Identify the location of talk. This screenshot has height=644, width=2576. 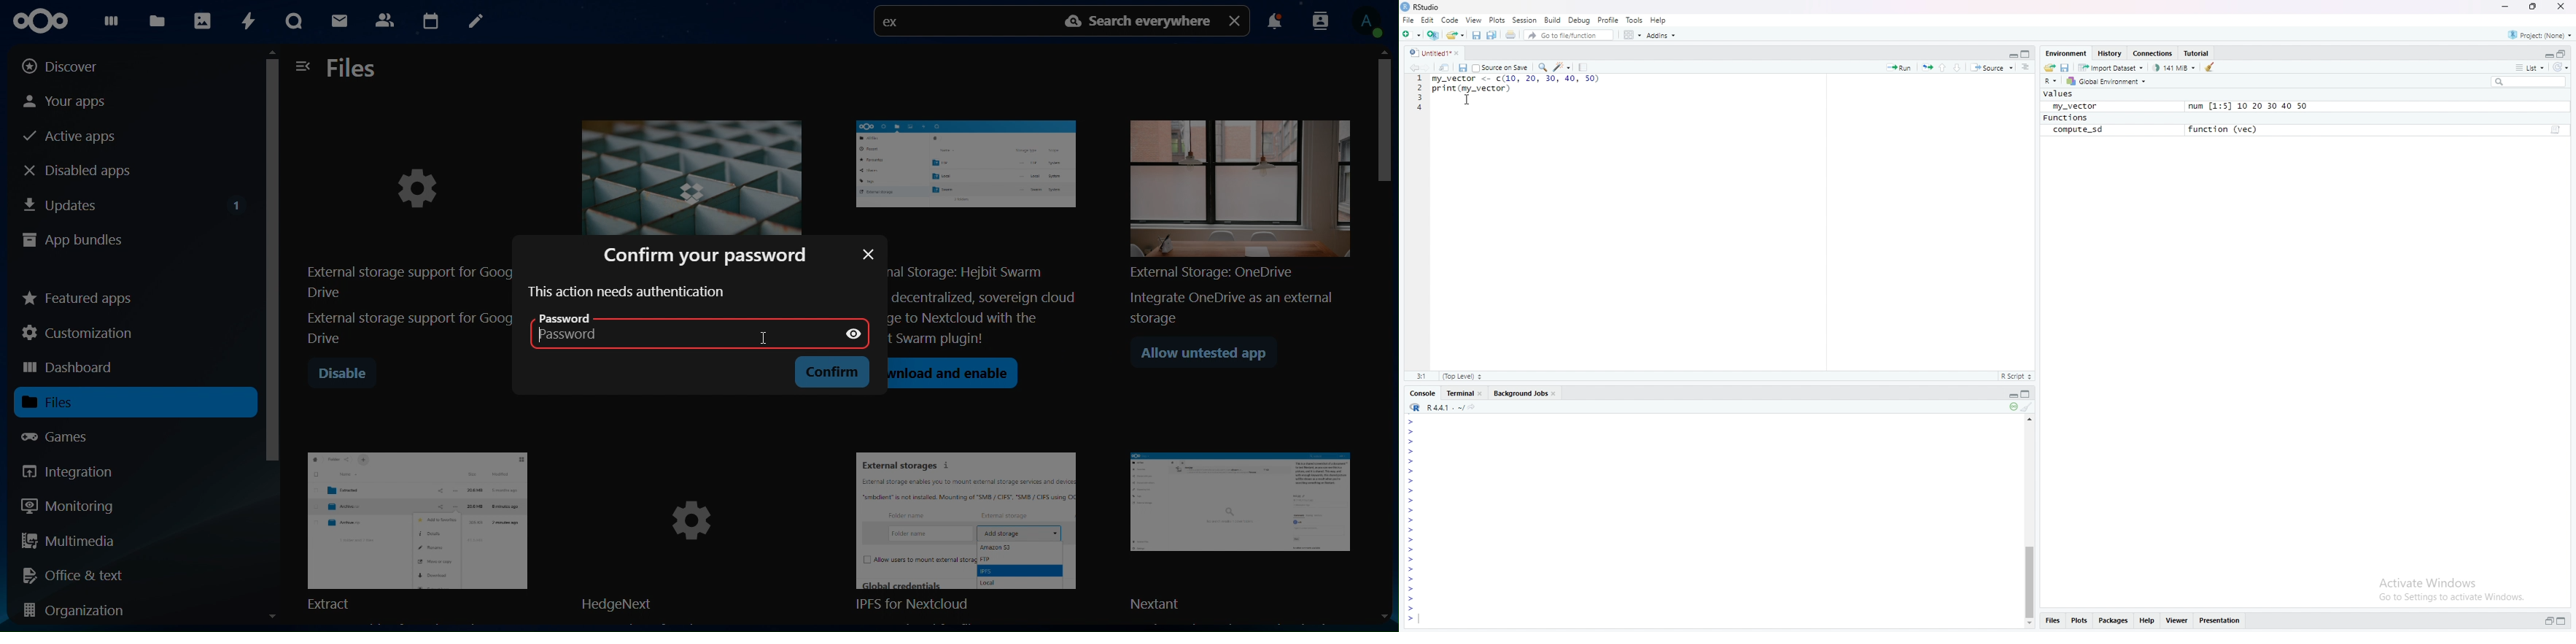
(294, 21).